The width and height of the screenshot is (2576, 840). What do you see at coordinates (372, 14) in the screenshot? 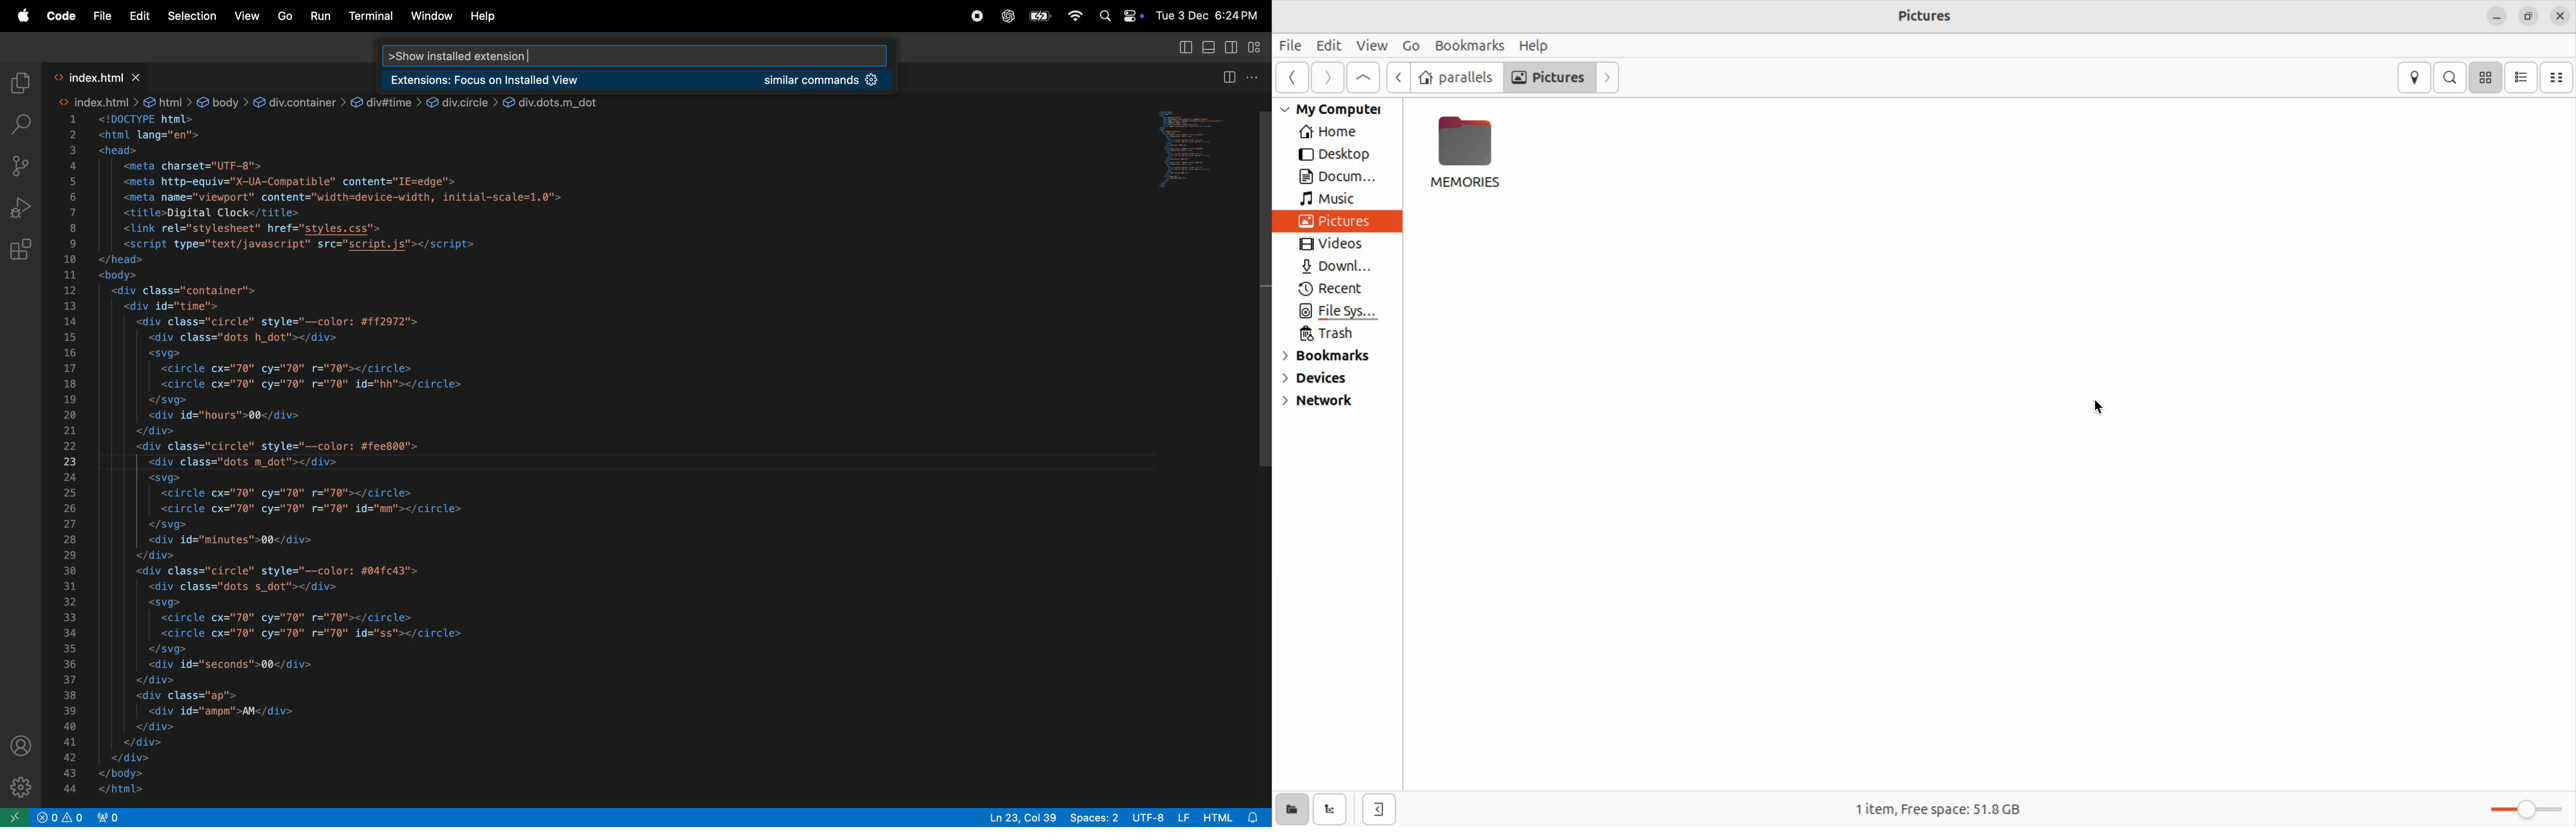
I see `terminal` at bounding box center [372, 14].